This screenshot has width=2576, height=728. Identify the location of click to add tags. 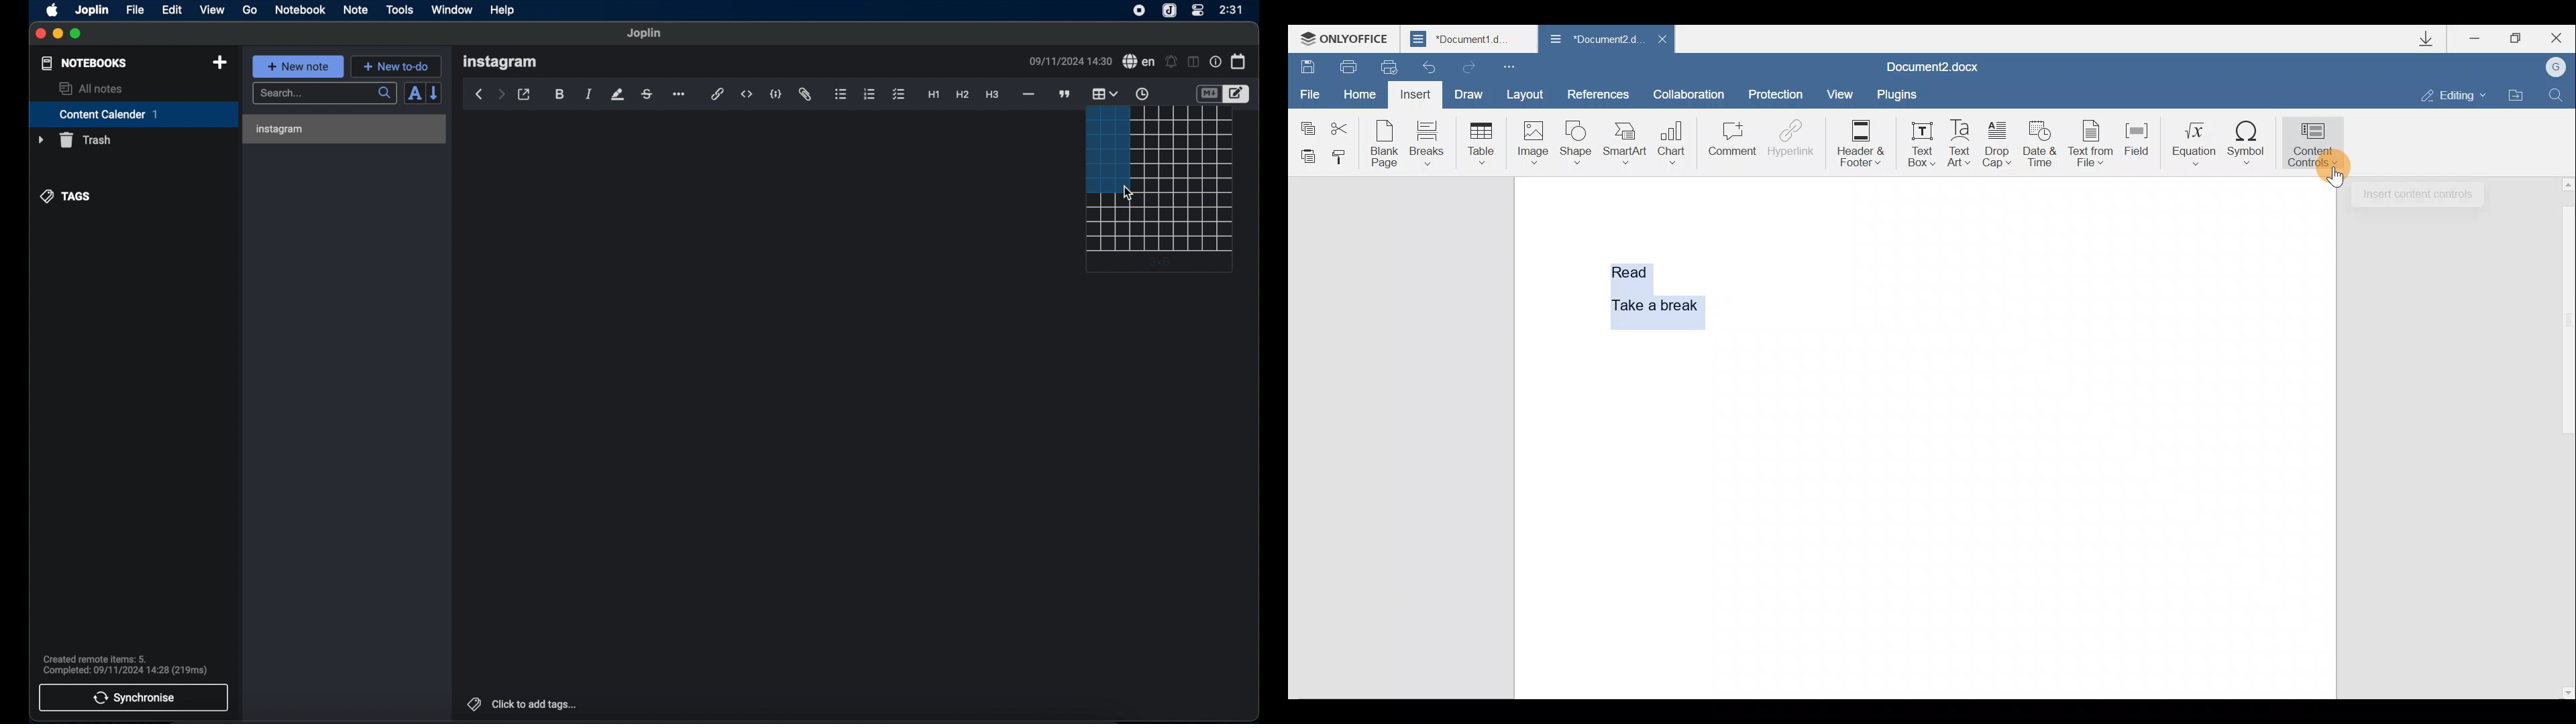
(523, 704).